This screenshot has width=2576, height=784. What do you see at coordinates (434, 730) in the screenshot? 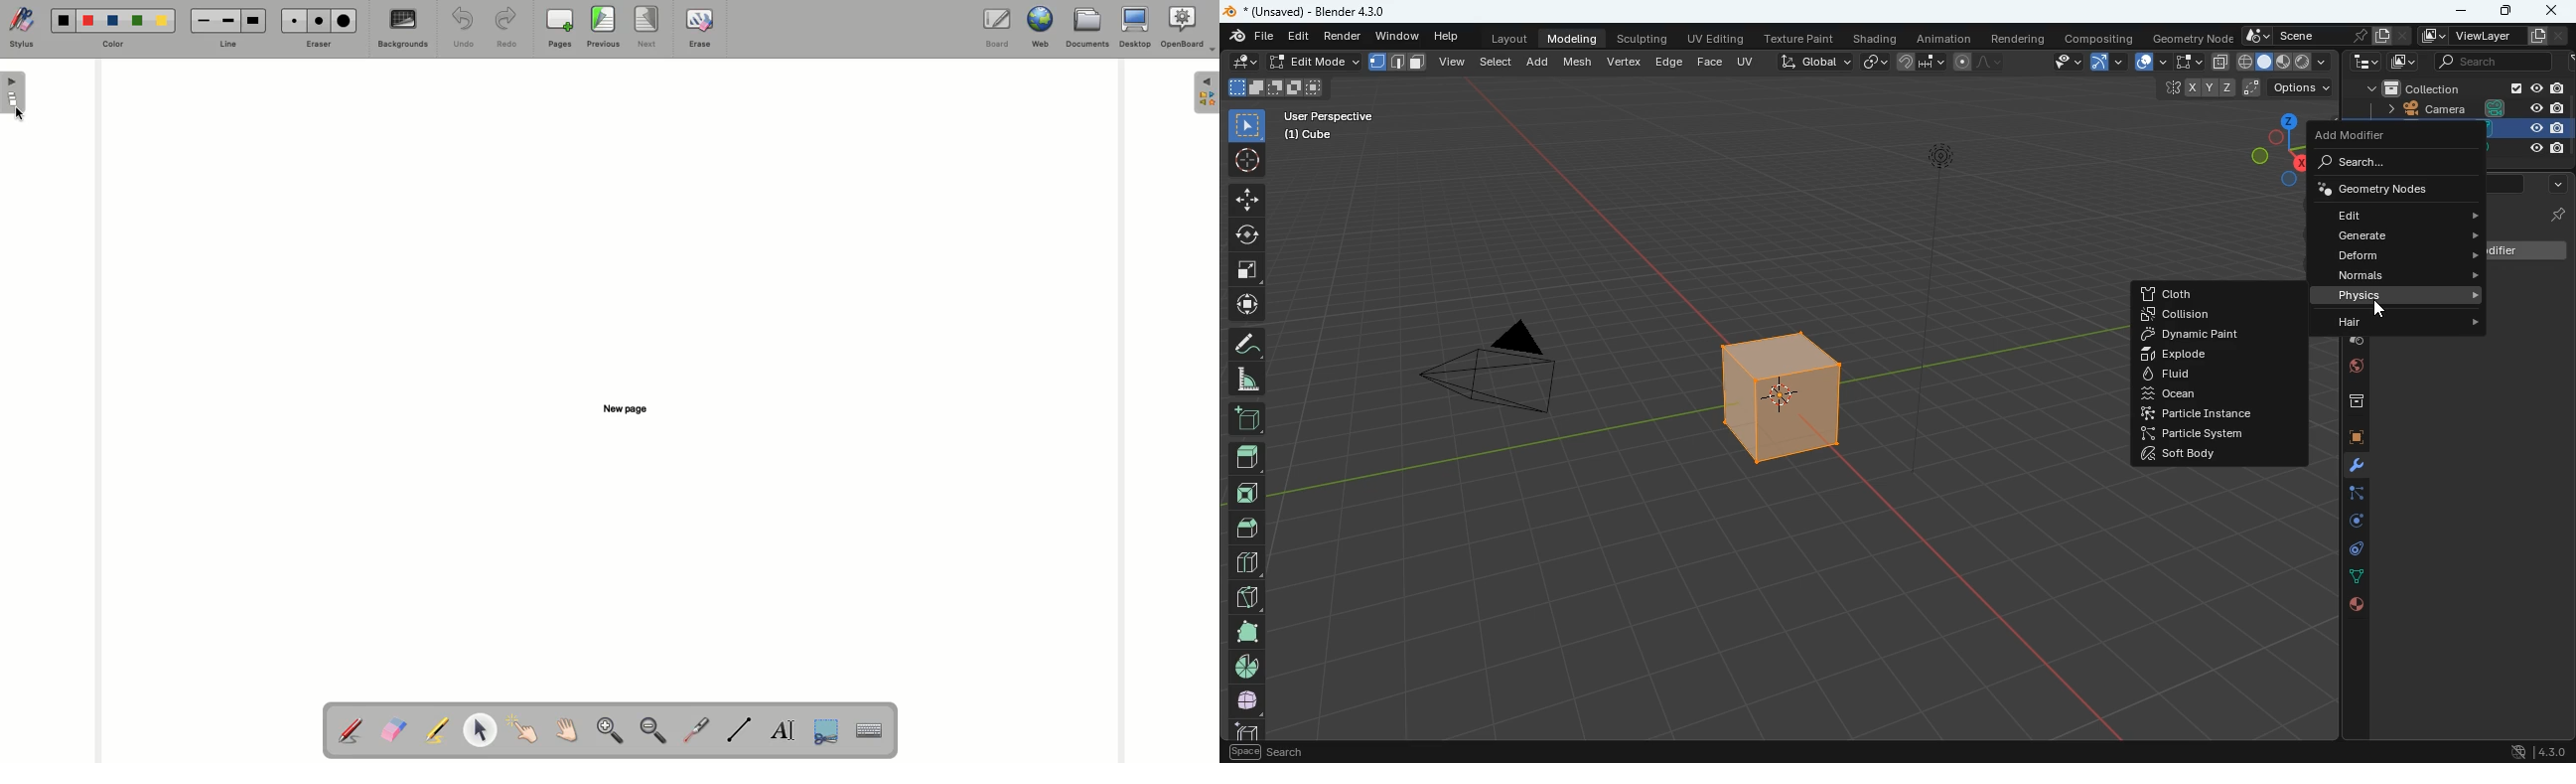
I see `Highlight` at bounding box center [434, 730].